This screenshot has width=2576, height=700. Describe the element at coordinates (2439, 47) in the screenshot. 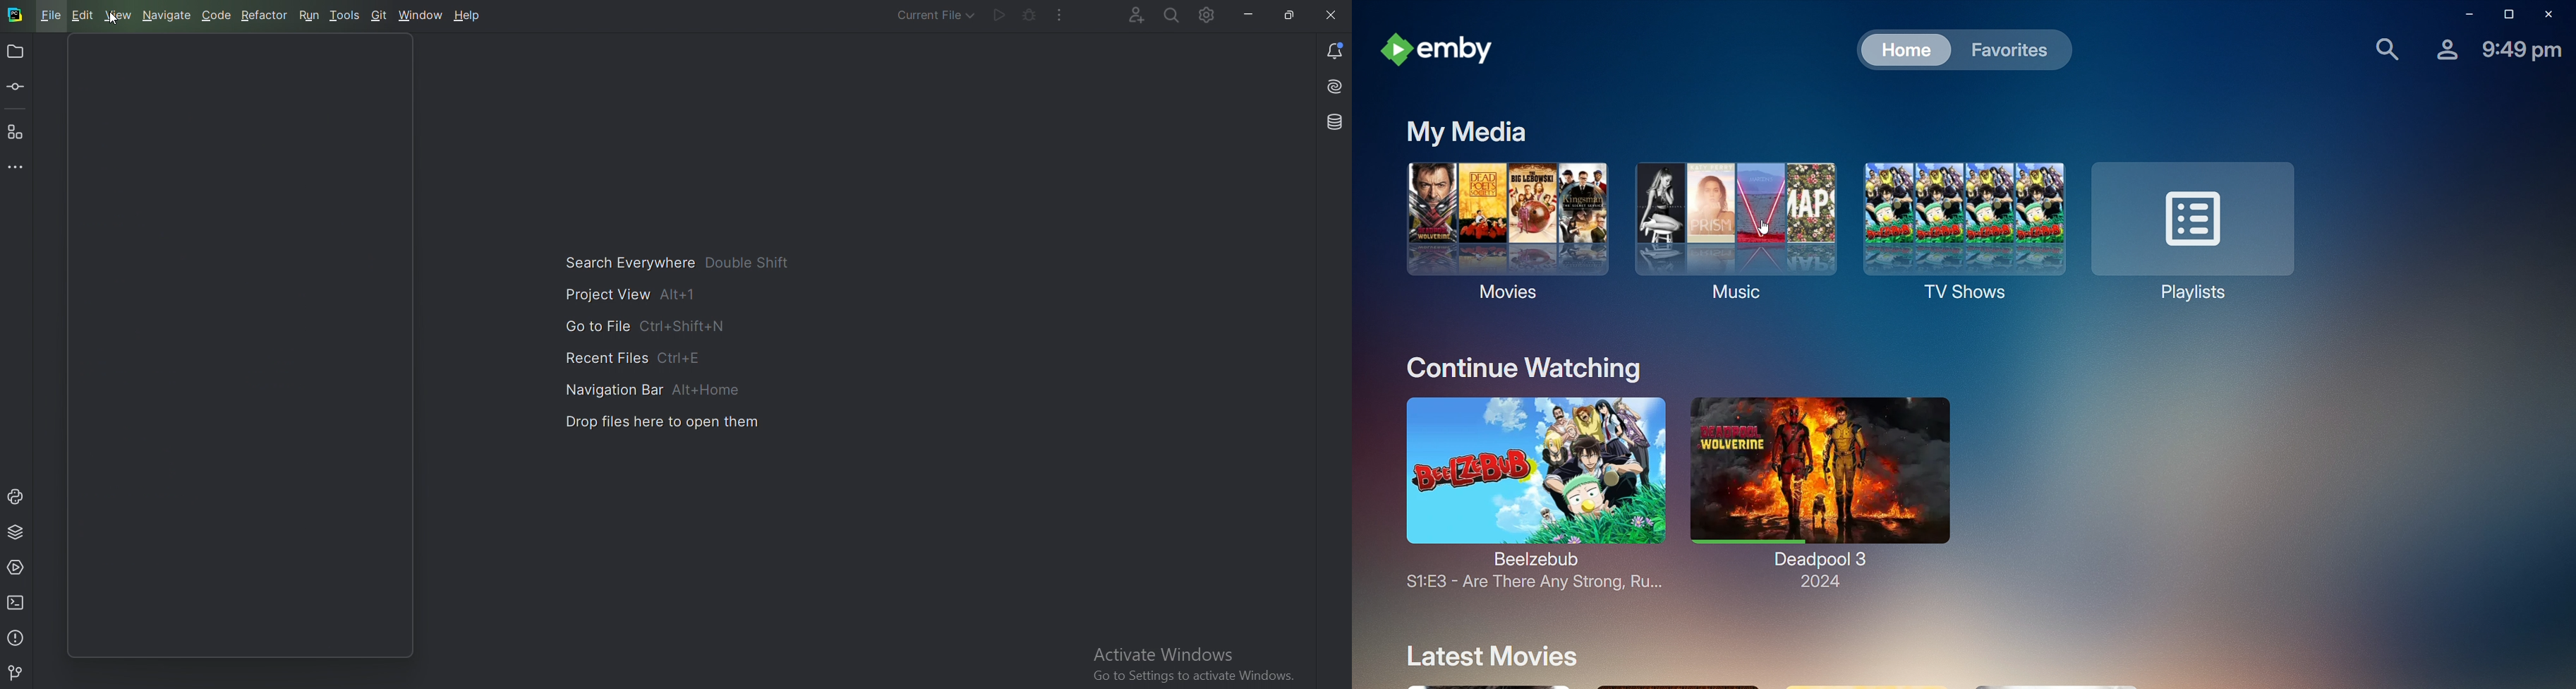

I see `Account` at that location.